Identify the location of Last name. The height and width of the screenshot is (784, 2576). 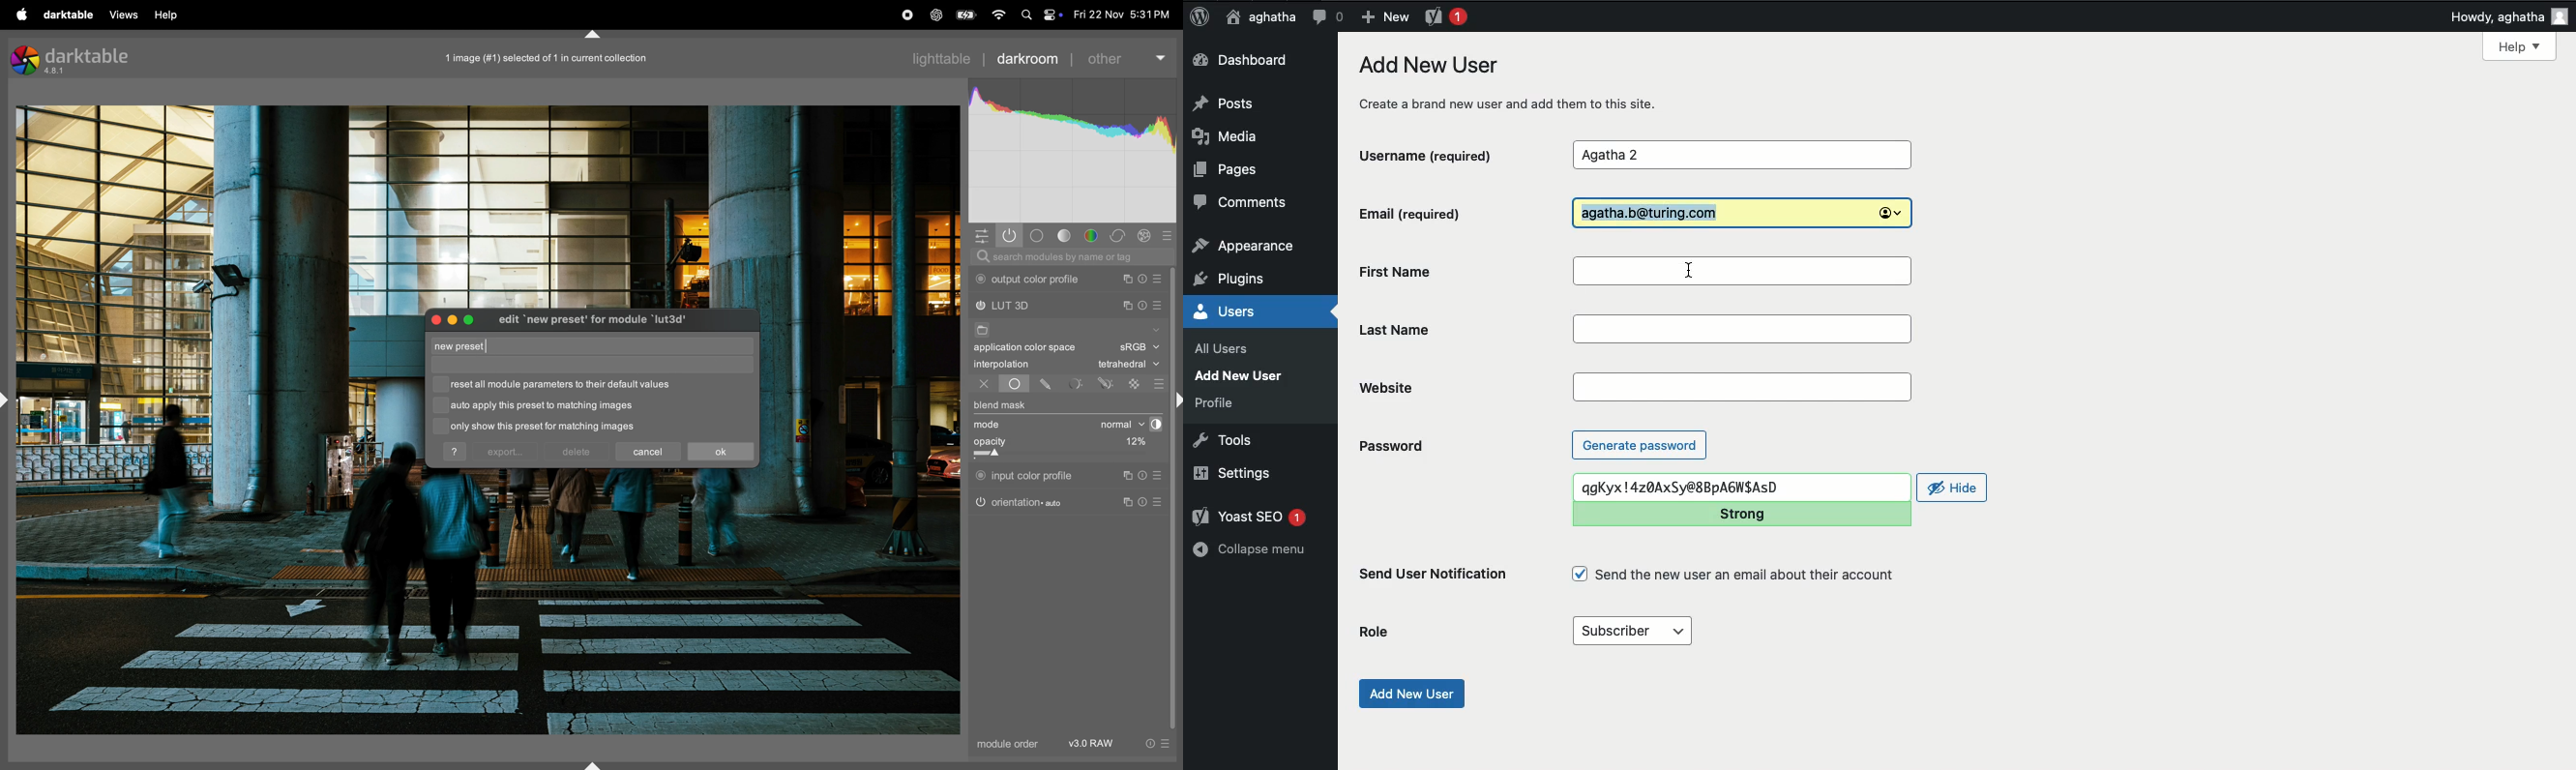
(1741, 328).